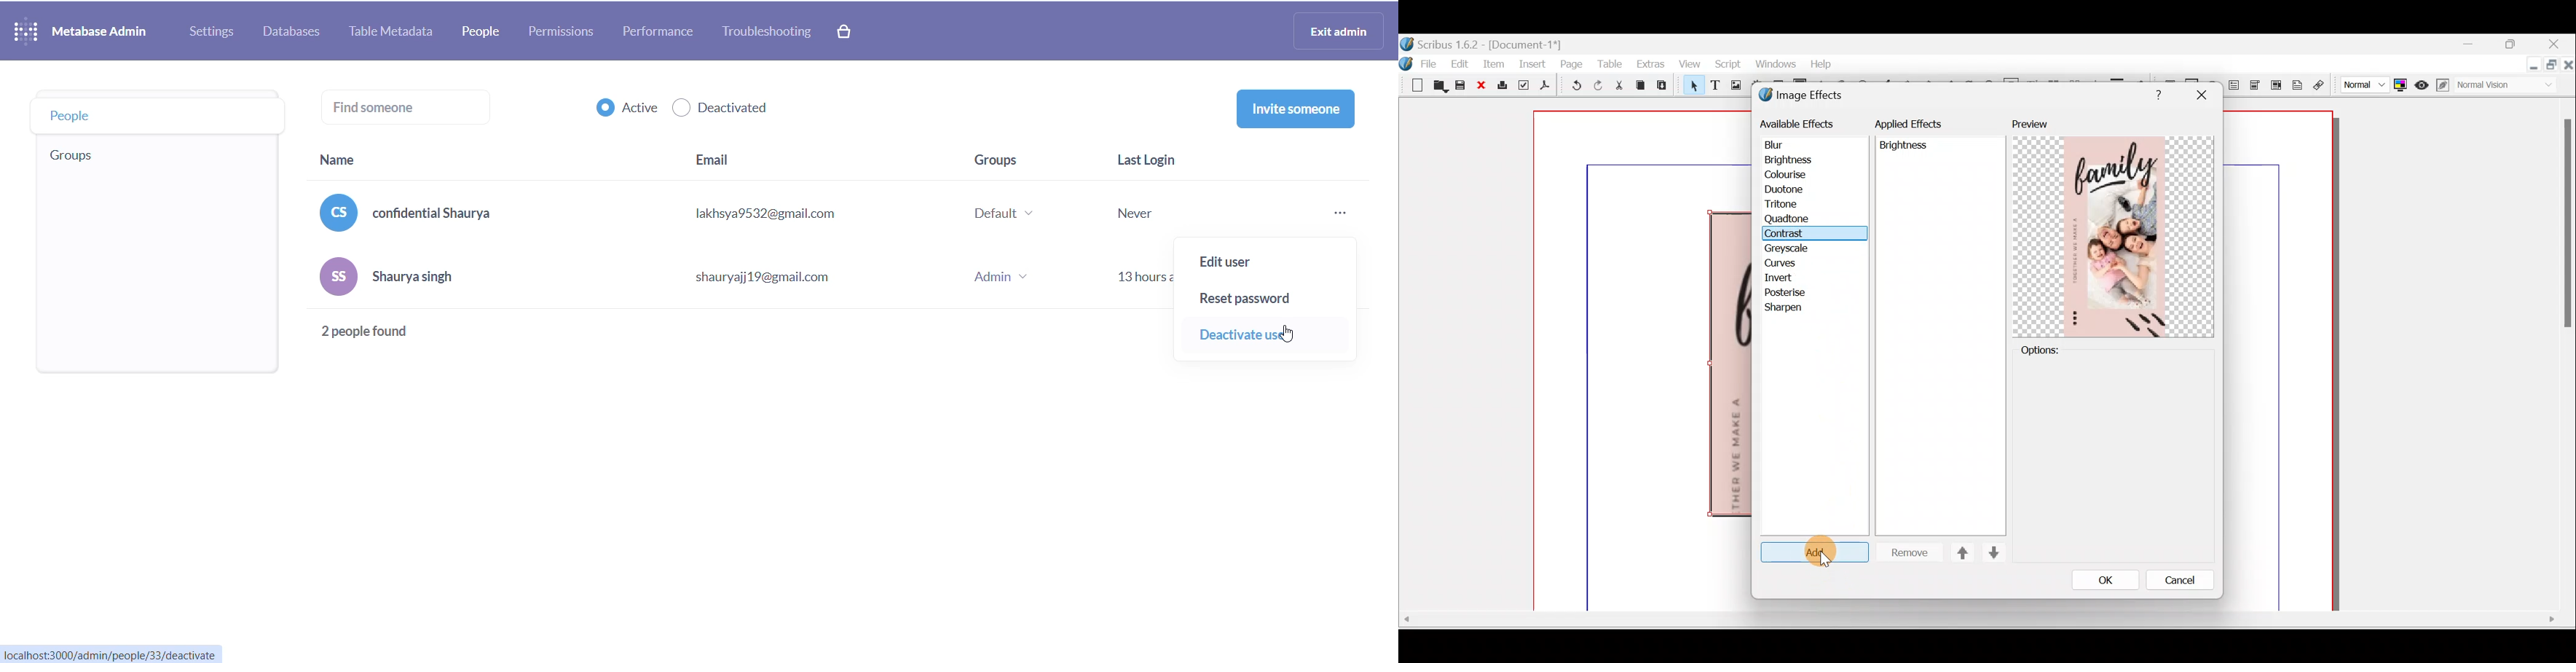  What do you see at coordinates (1482, 43) in the screenshot?
I see `Document name` at bounding box center [1482, 43].